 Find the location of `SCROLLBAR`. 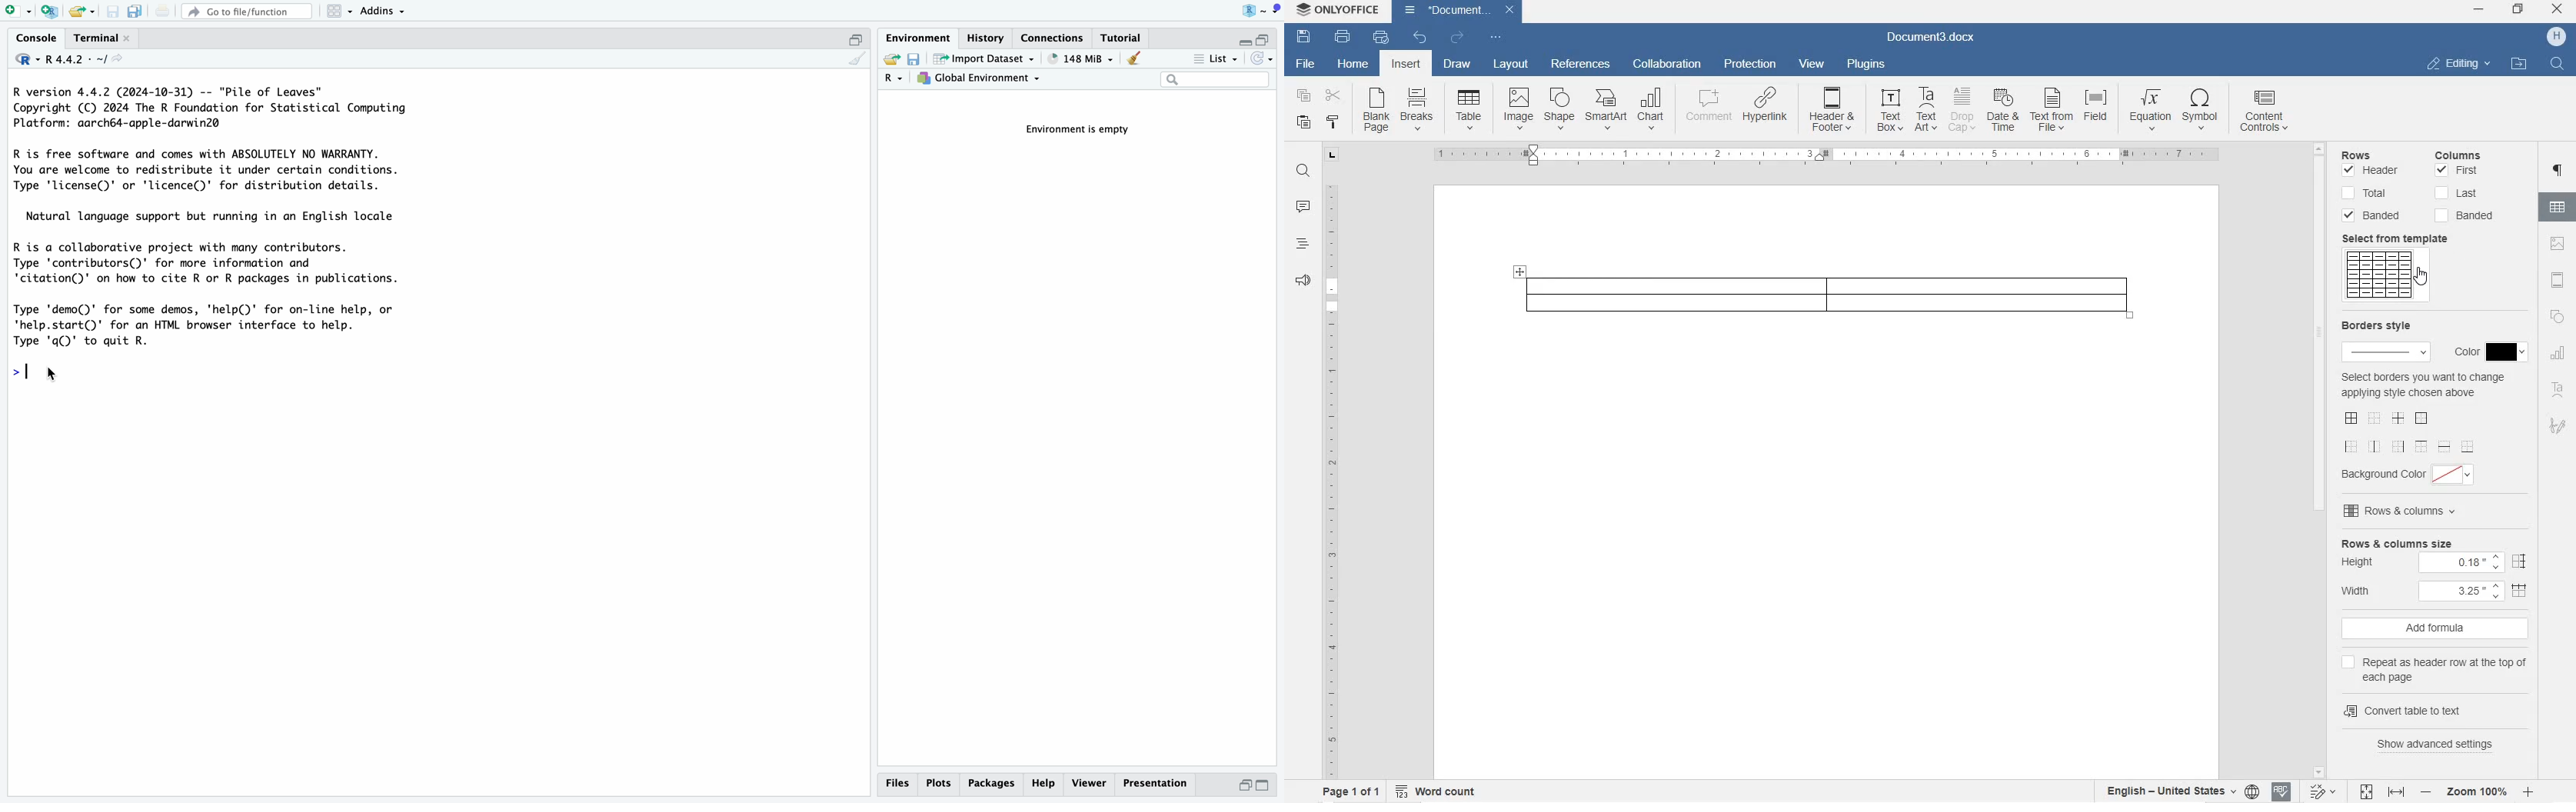

SCROLLBAR is located at coordinates (2321, 459).